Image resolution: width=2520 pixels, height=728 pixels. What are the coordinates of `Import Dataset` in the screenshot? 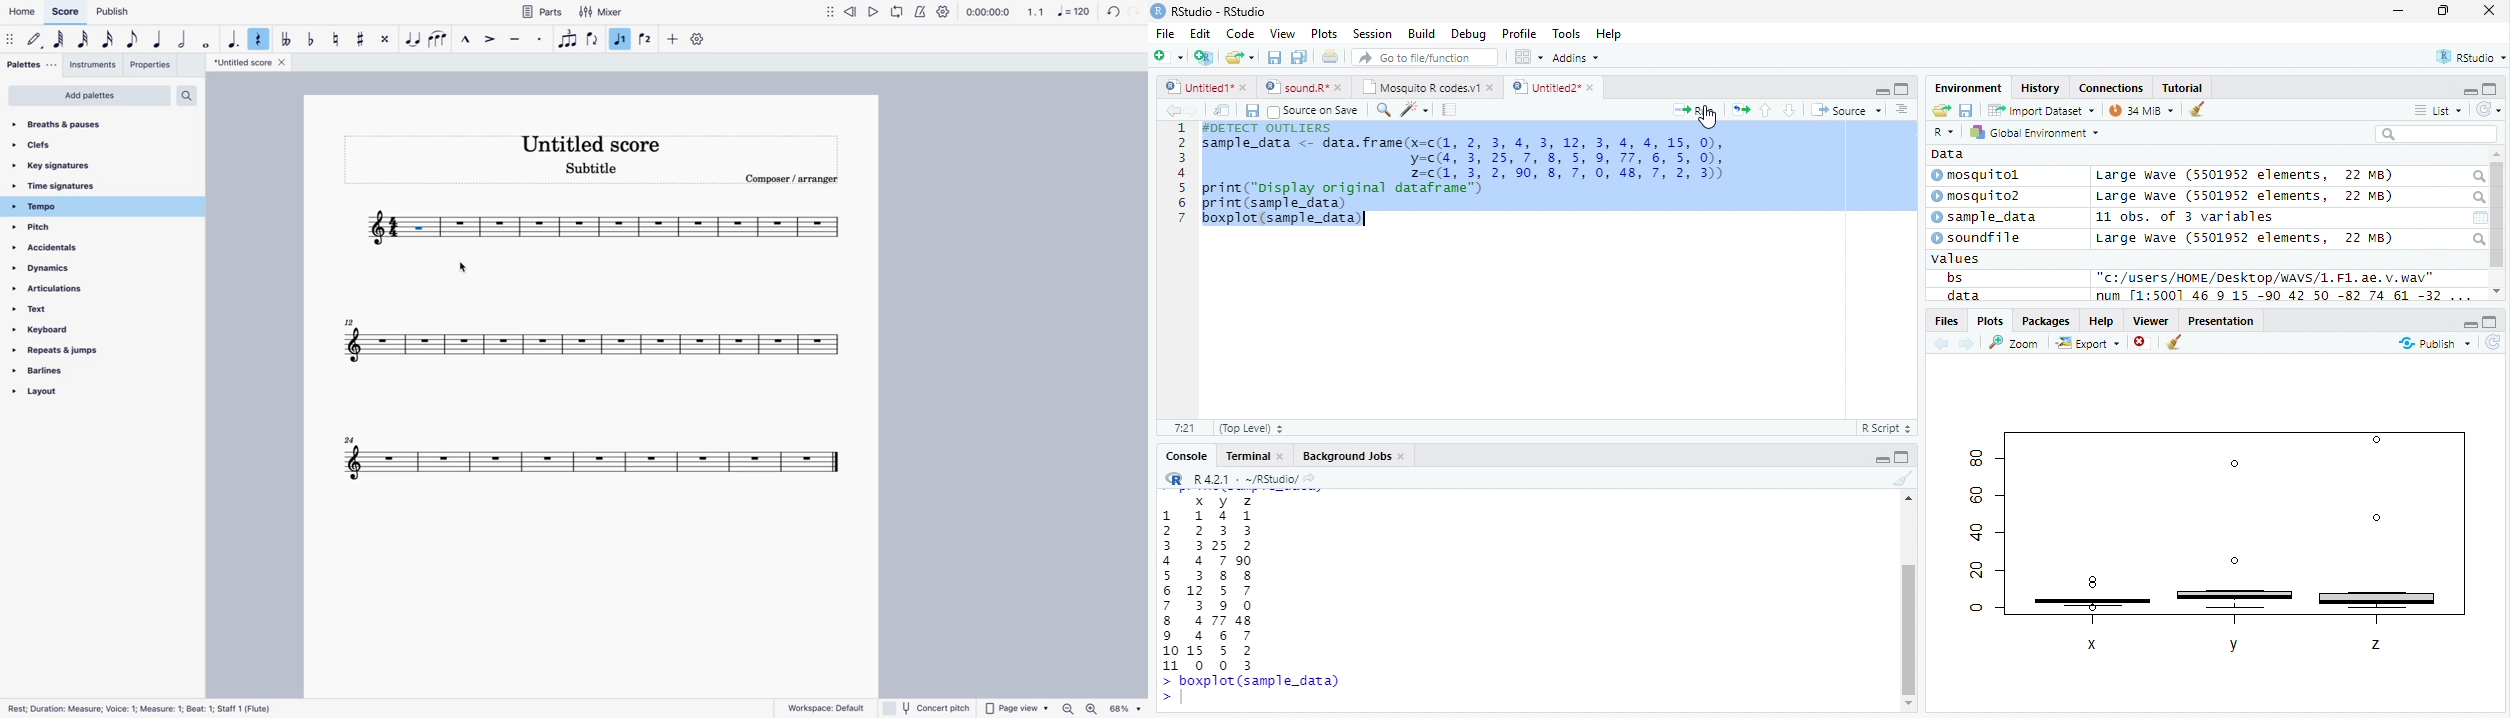 It's located at (2041, 111).